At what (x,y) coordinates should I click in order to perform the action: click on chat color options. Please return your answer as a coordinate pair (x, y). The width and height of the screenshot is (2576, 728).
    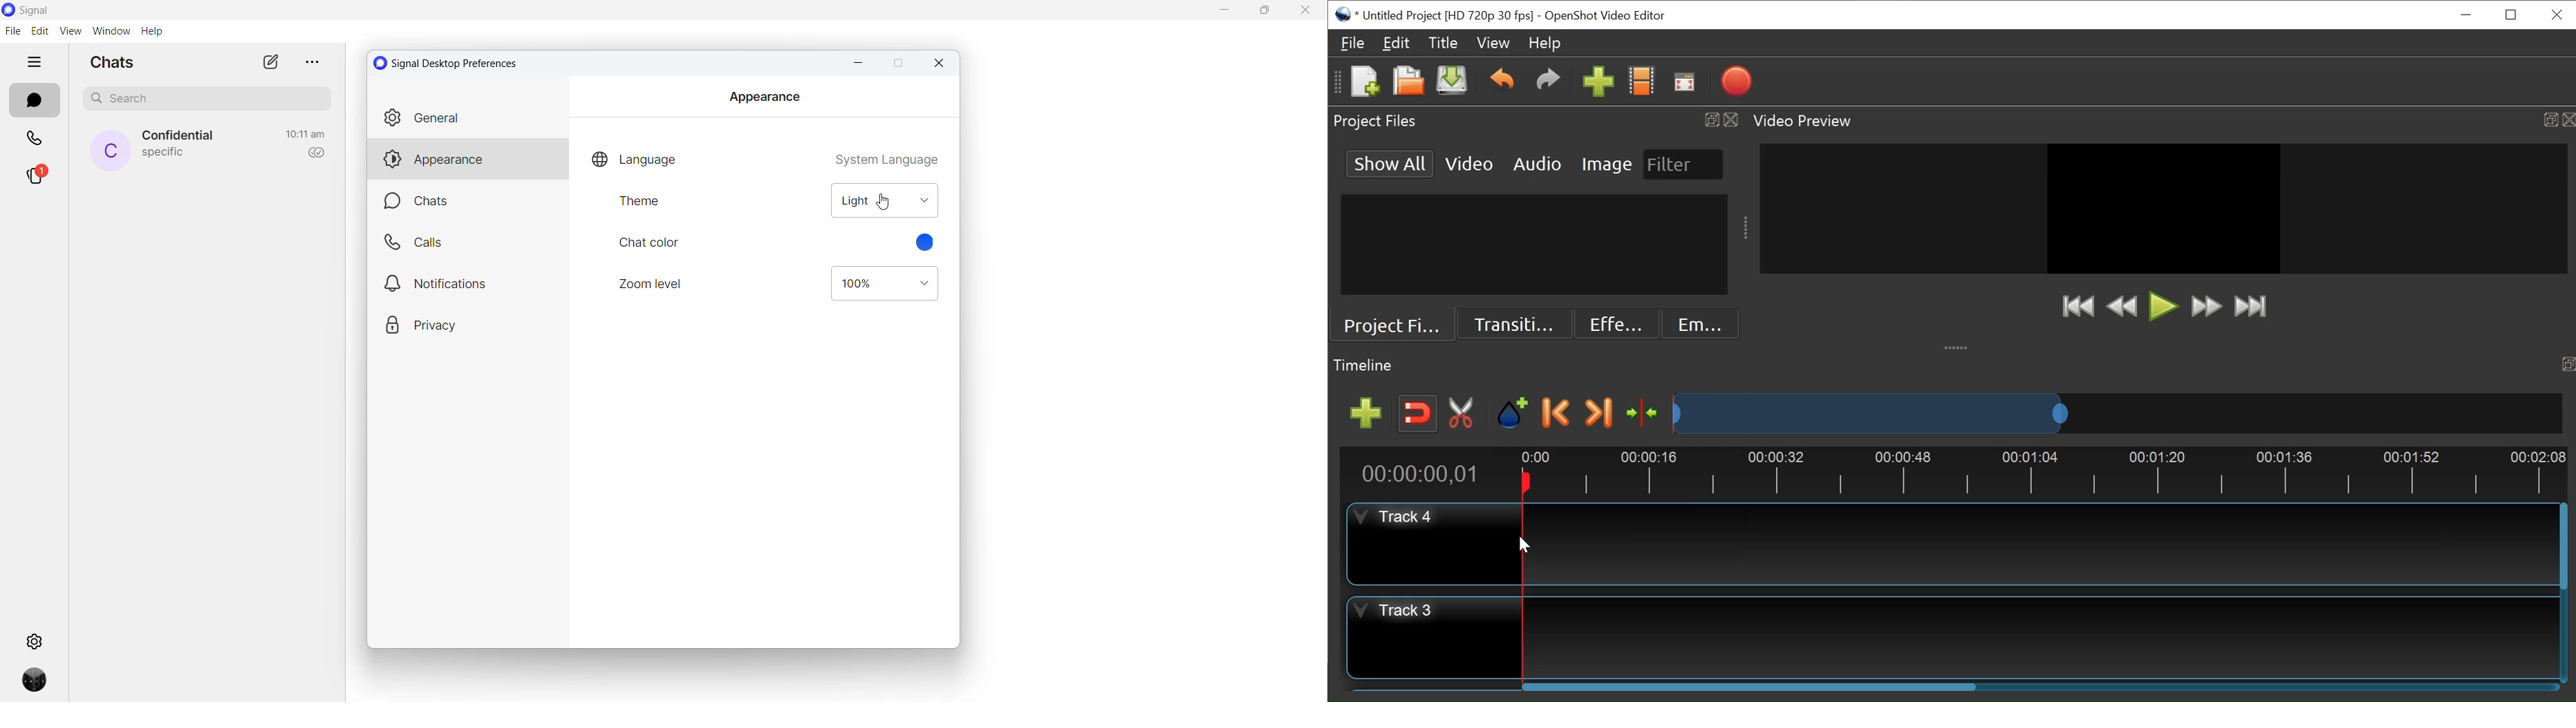
    Looking at the image, I should click on (928, 244).